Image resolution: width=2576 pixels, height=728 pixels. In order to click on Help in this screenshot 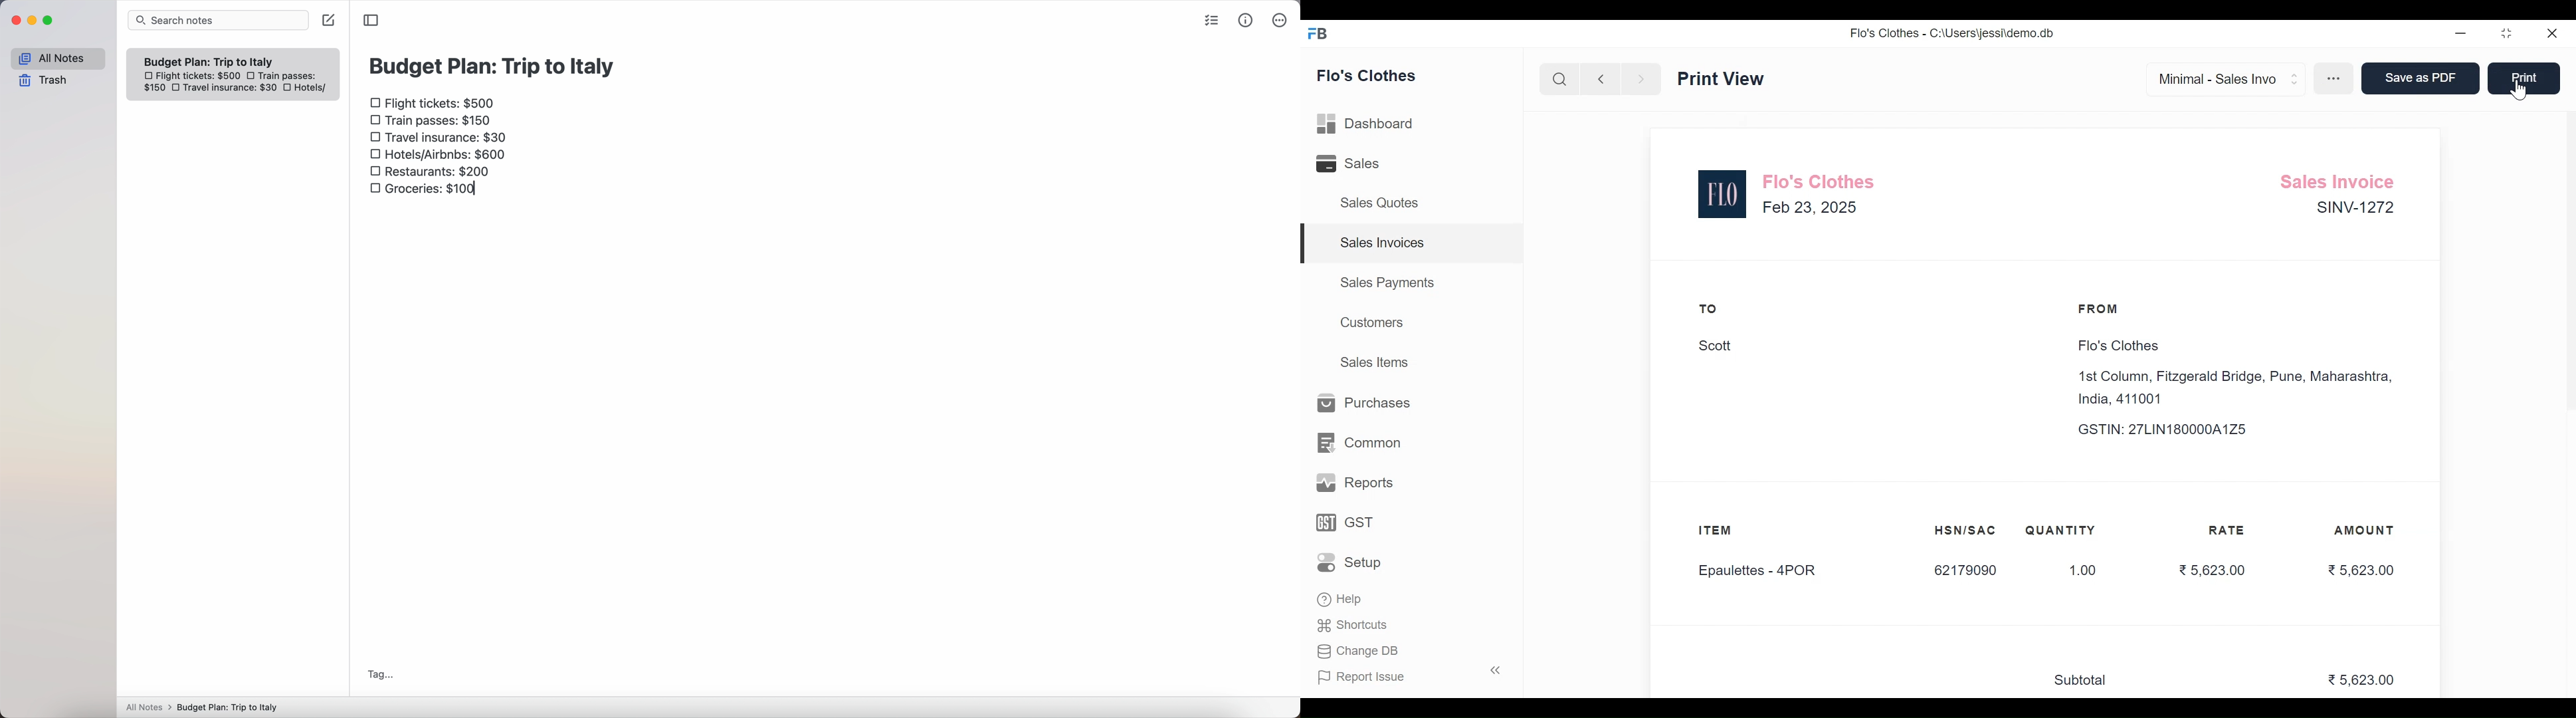, I will do `click(1341, 601)`.